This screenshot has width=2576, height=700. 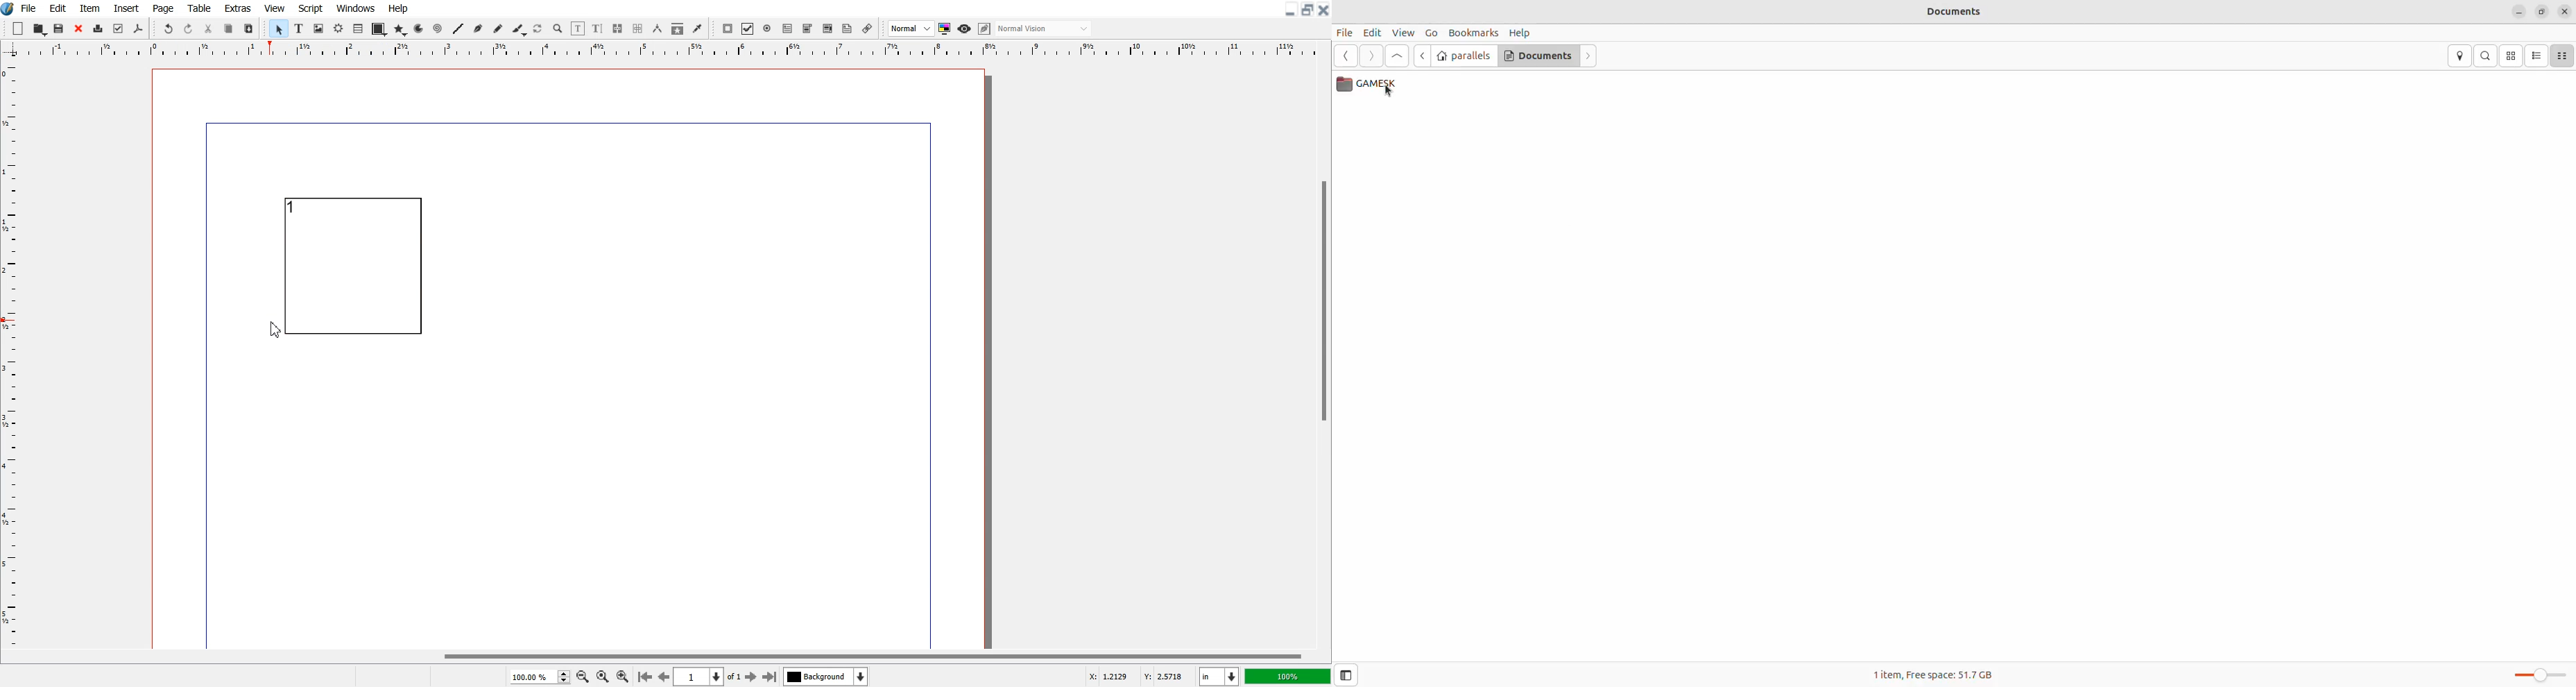 I want to click on 1 item, Free space: 51.7 GB, so click(x=1954, y=675).